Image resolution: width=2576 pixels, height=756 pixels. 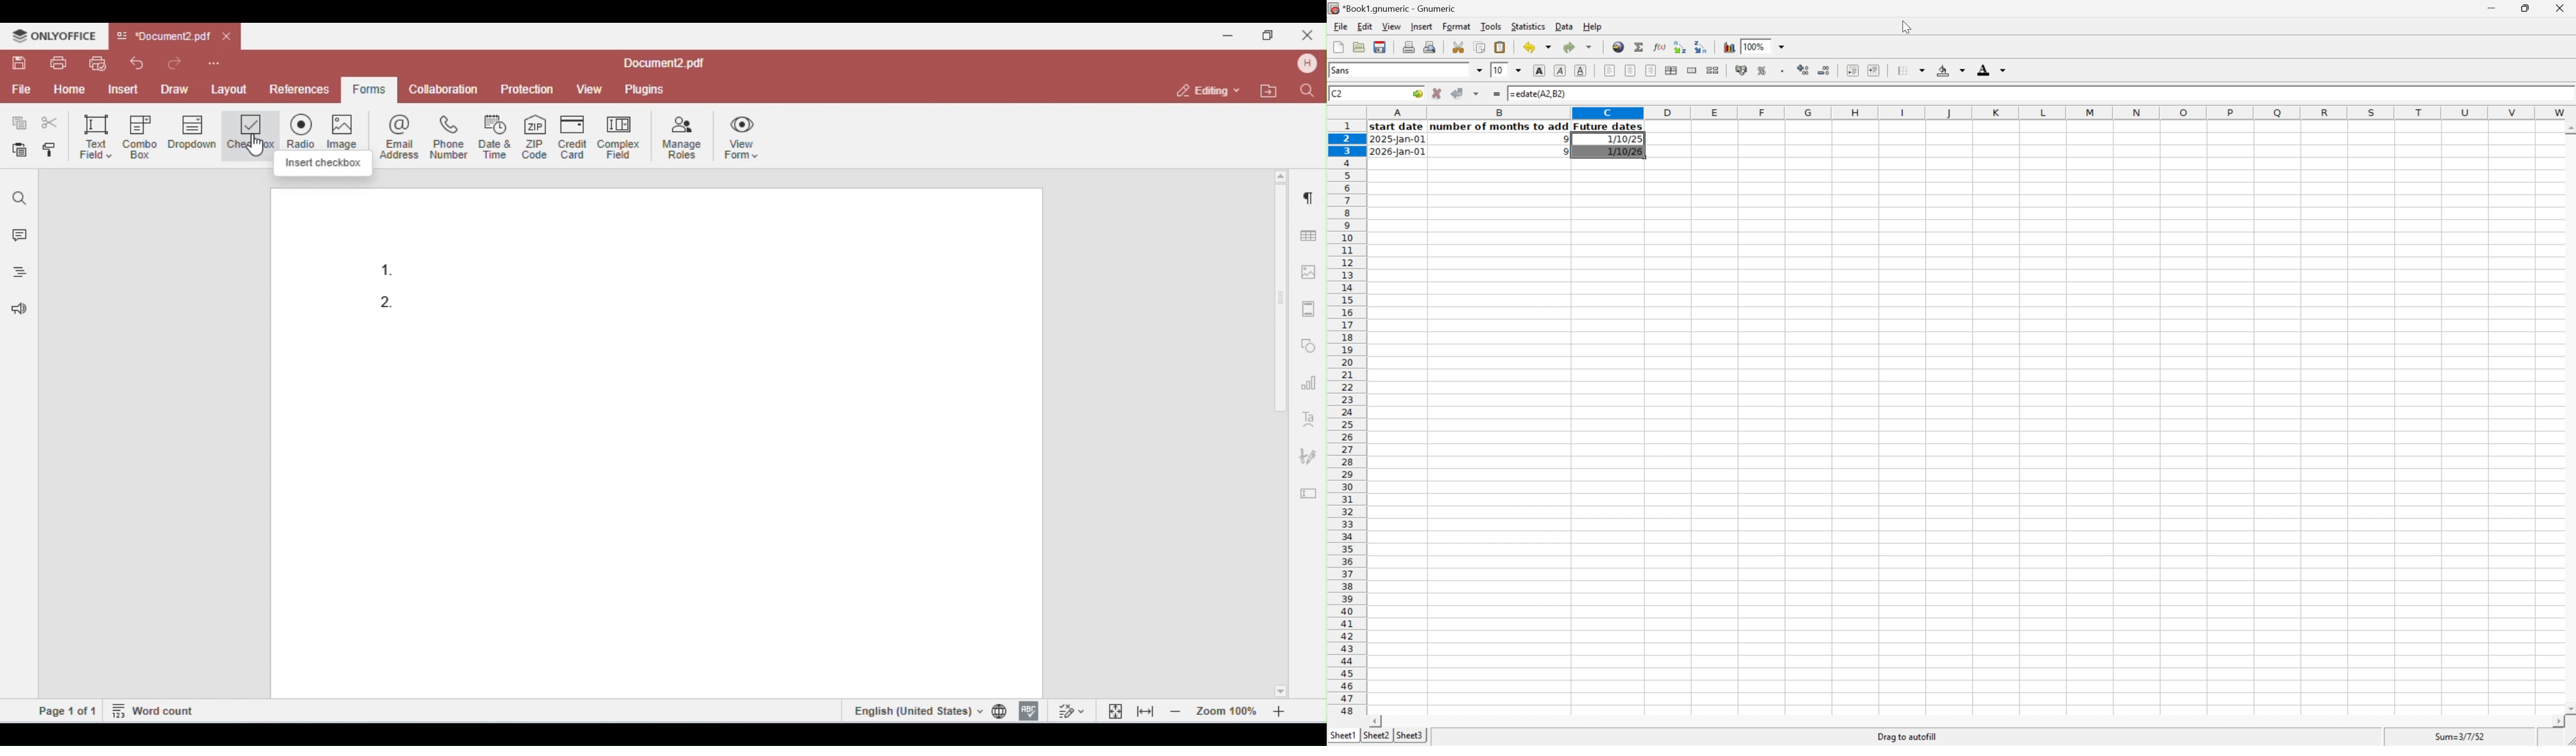 I want to click on Open a file, so click(x=1358, y=47).